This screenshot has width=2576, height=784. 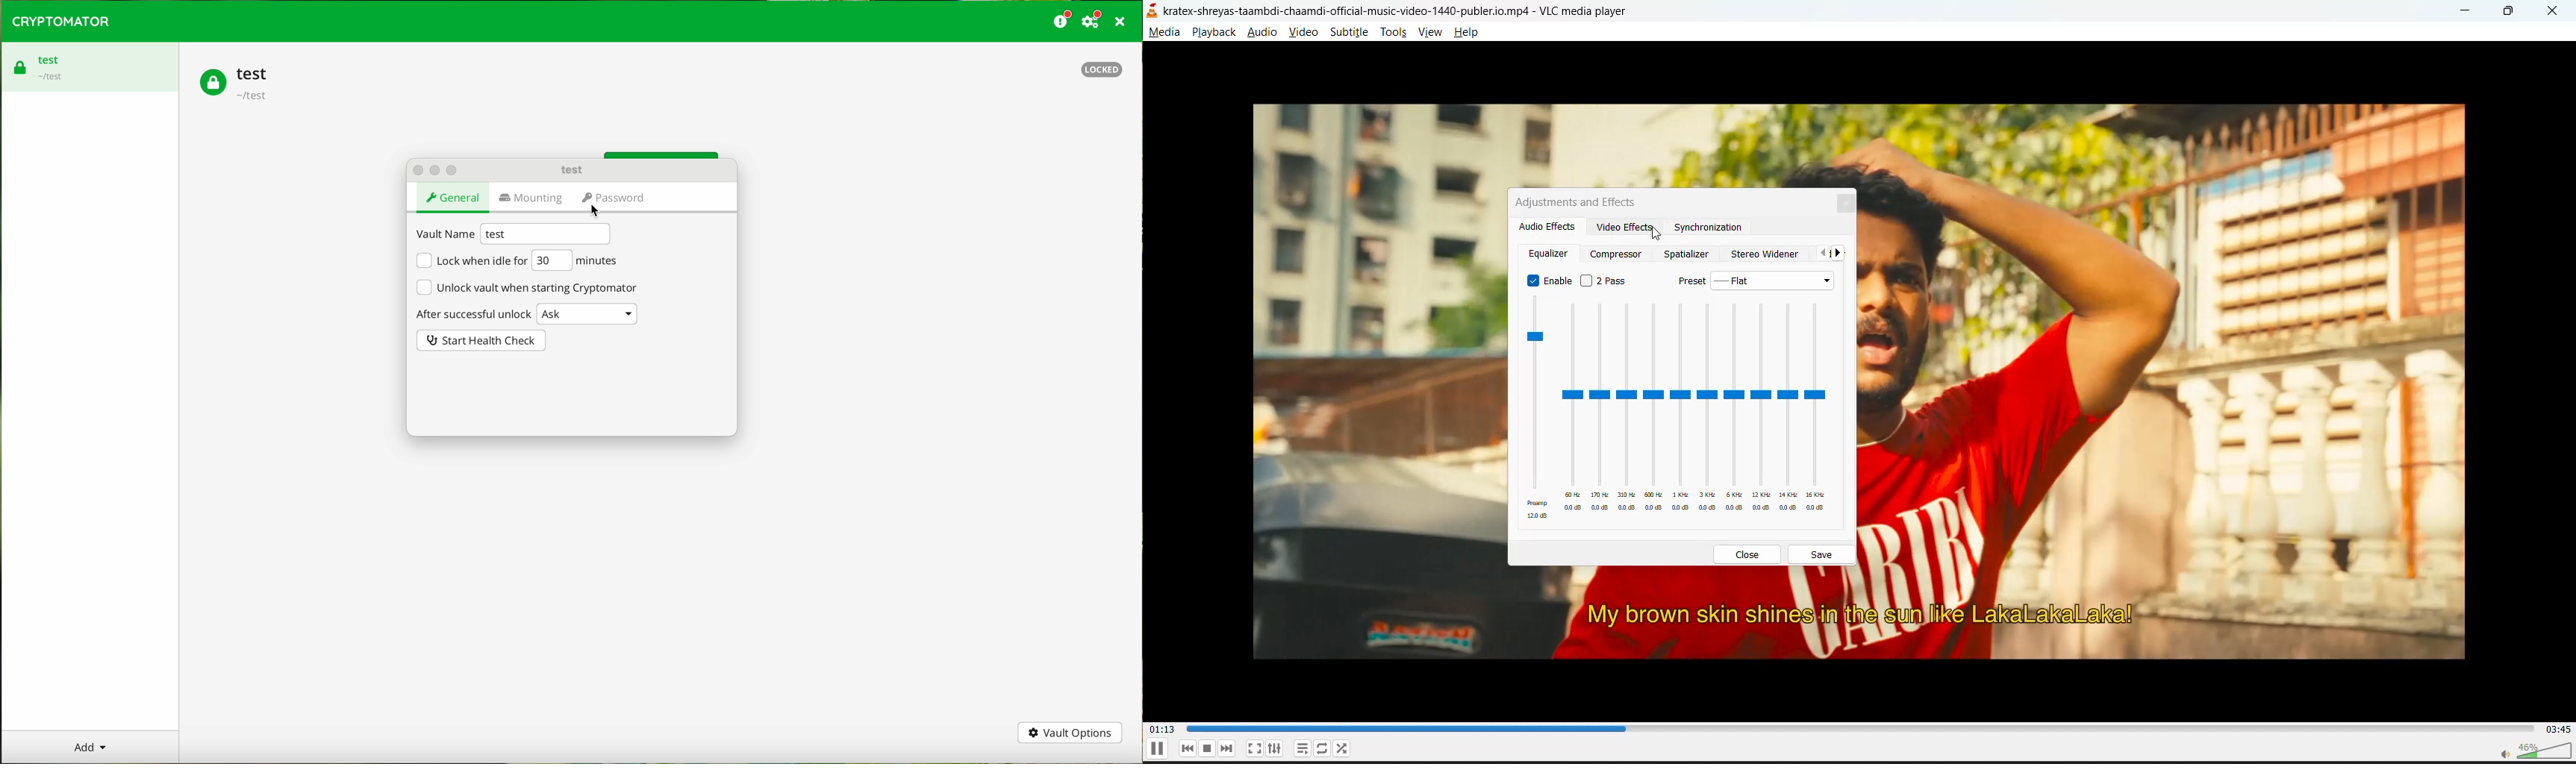 I want to click on close tab, so click(x=1844, y=204).